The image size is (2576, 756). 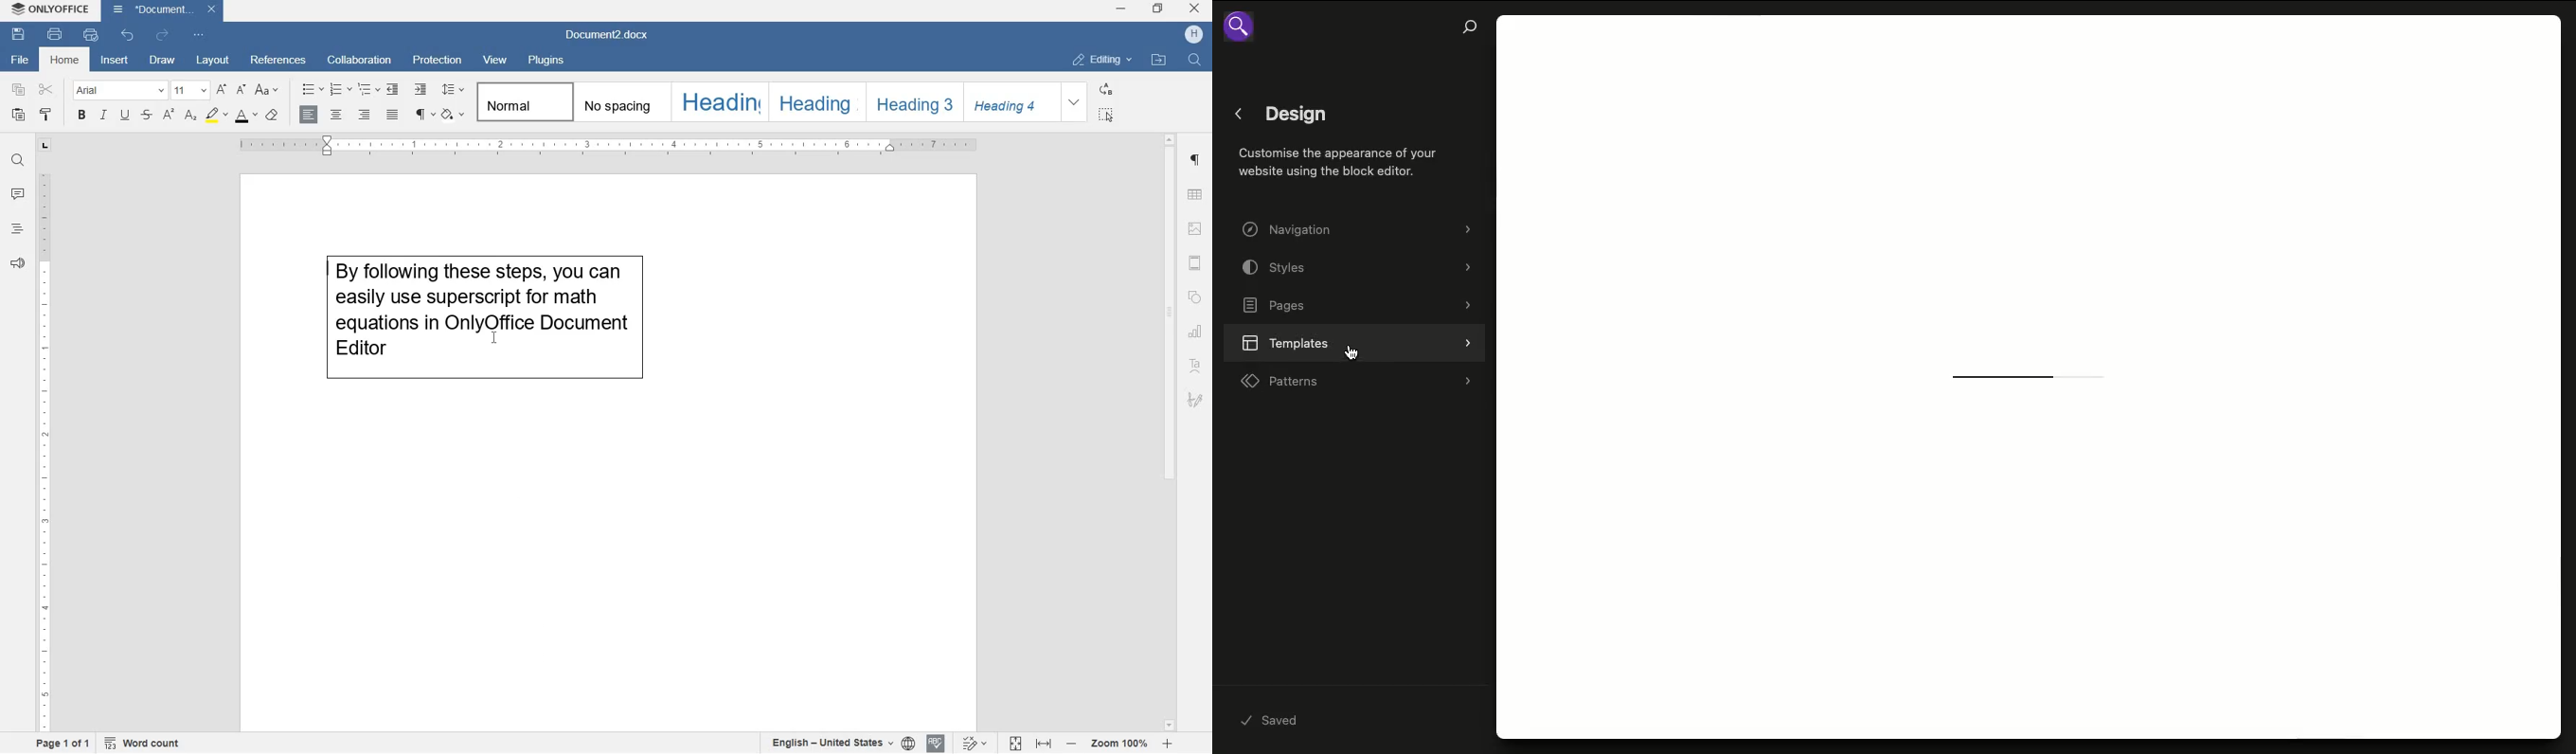 What do you see at coordinates (496, 61) in the screenshot?
I see `view` at bounding box center [496, 61].